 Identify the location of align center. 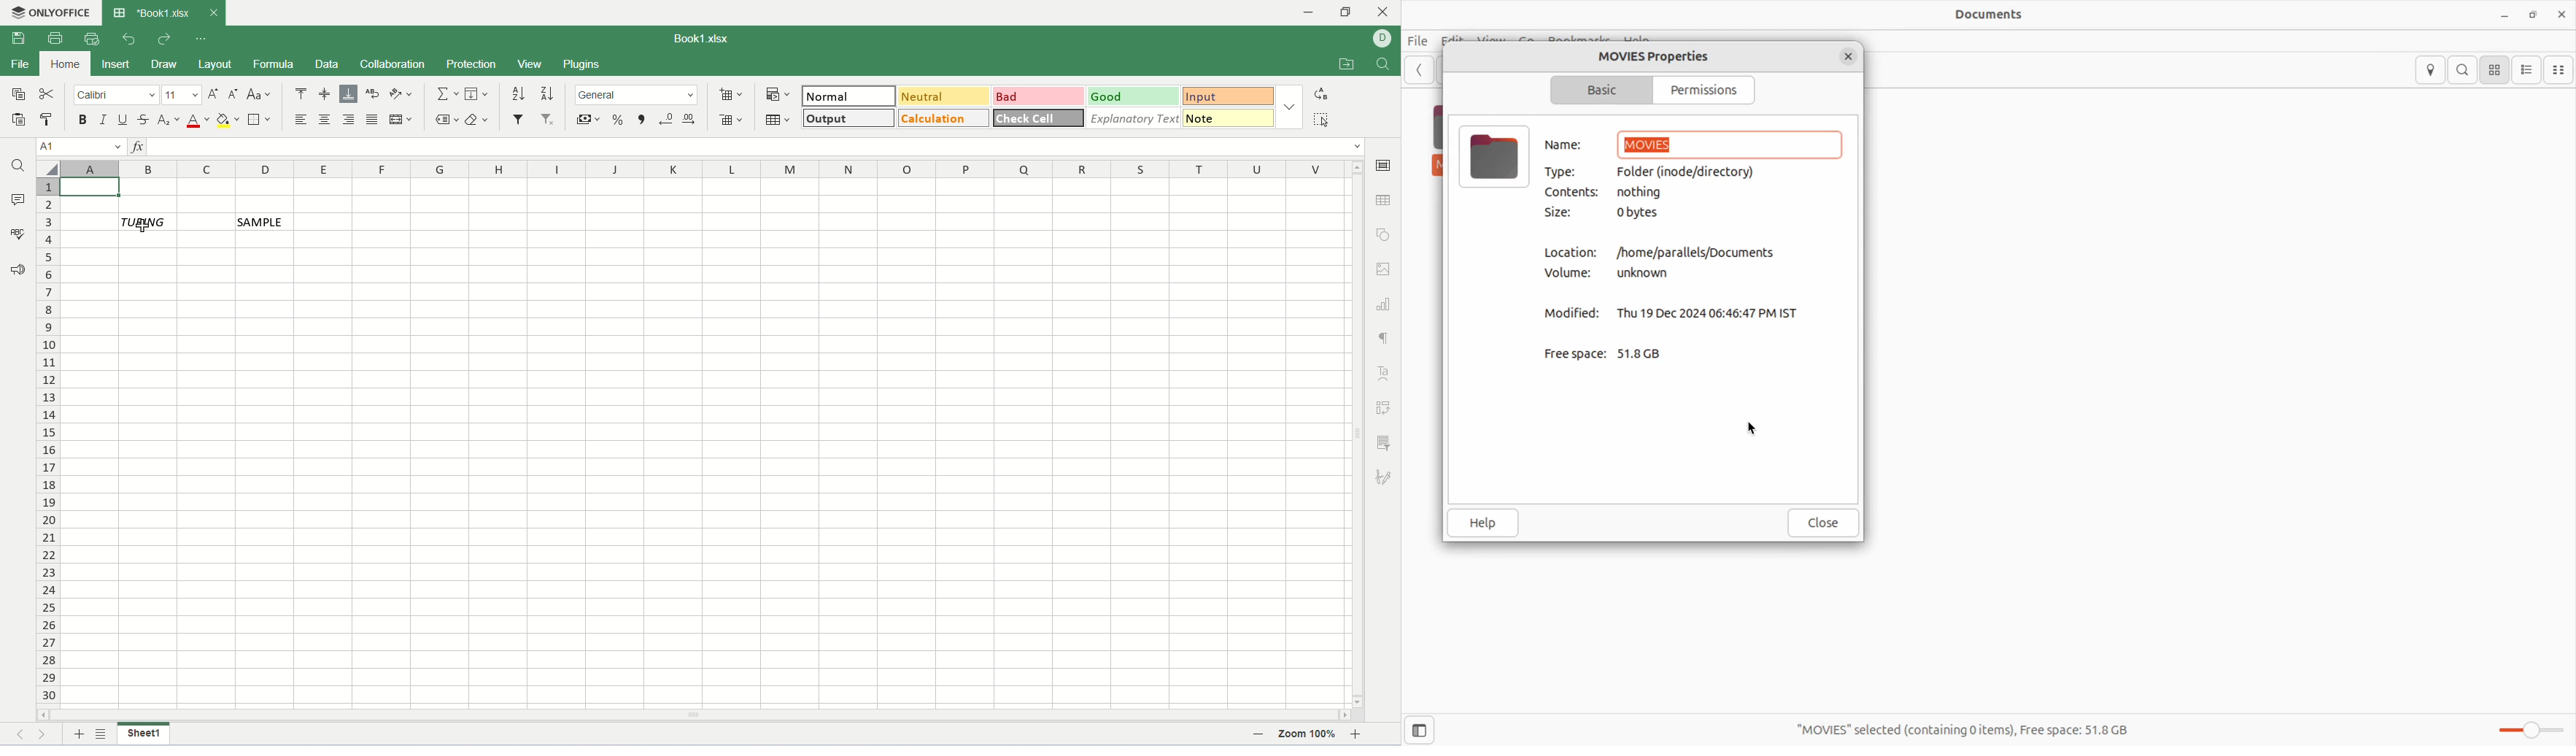
(325, 119).